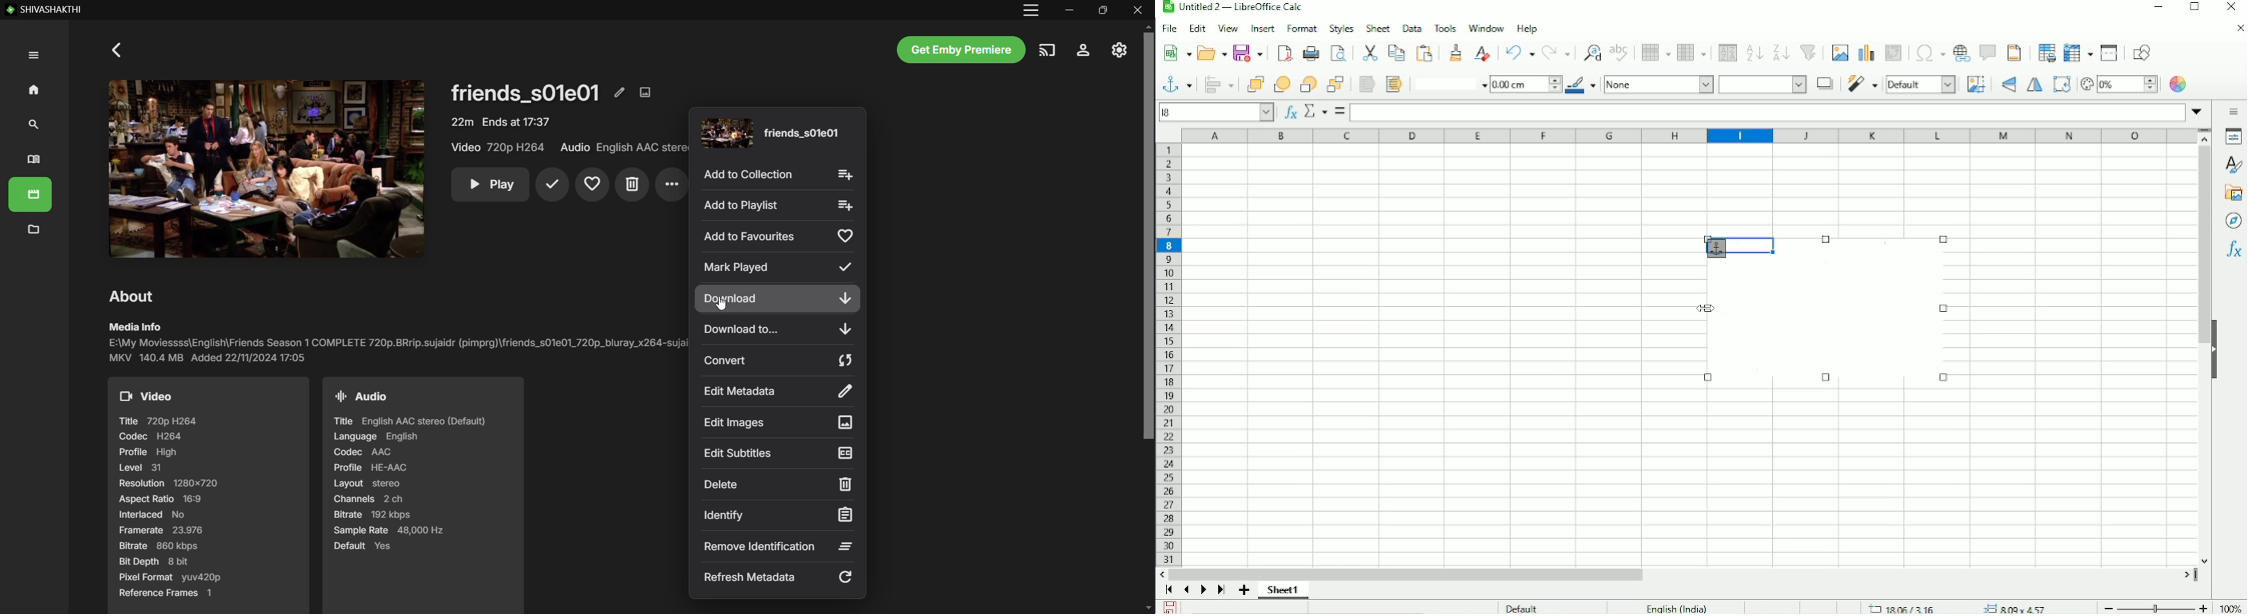 This screenshot has width=2268, height=616. What do you see at coordinates (1921, 84) in the screenshot?
I see `Image mode` at bounding box center [1921, 84].